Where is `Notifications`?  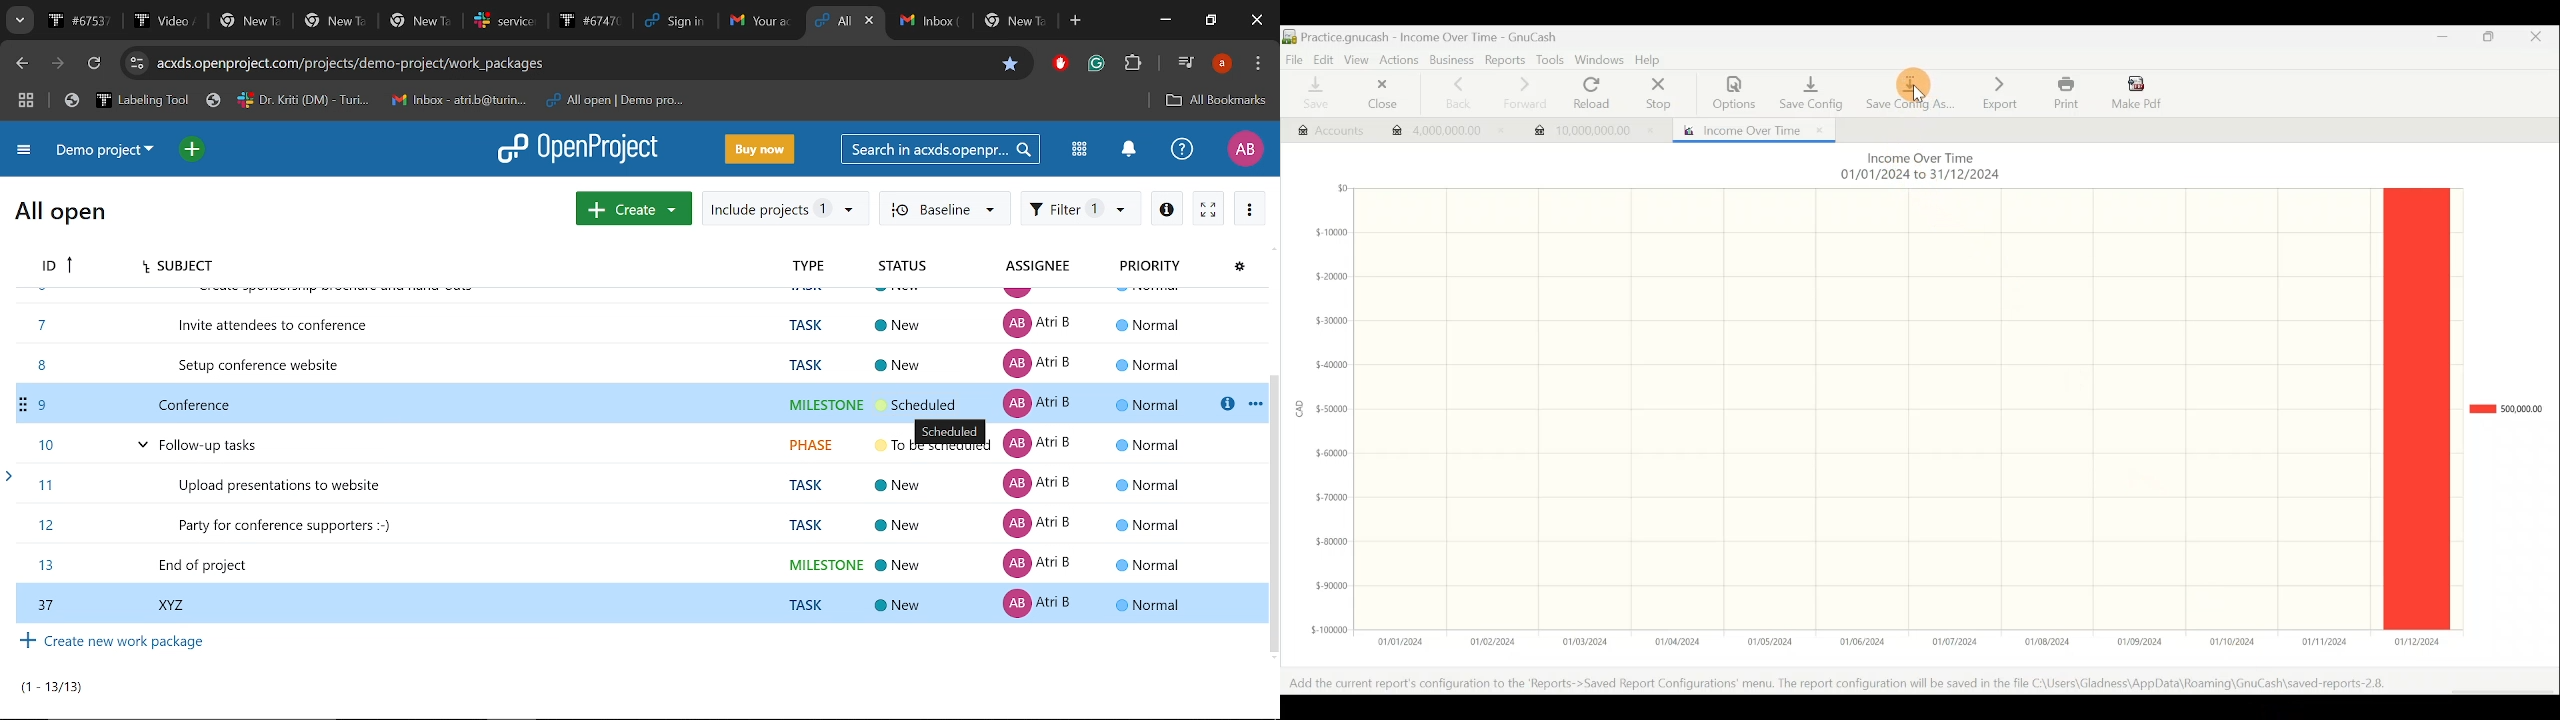 Notifications is located at coordinates (1129, 151).